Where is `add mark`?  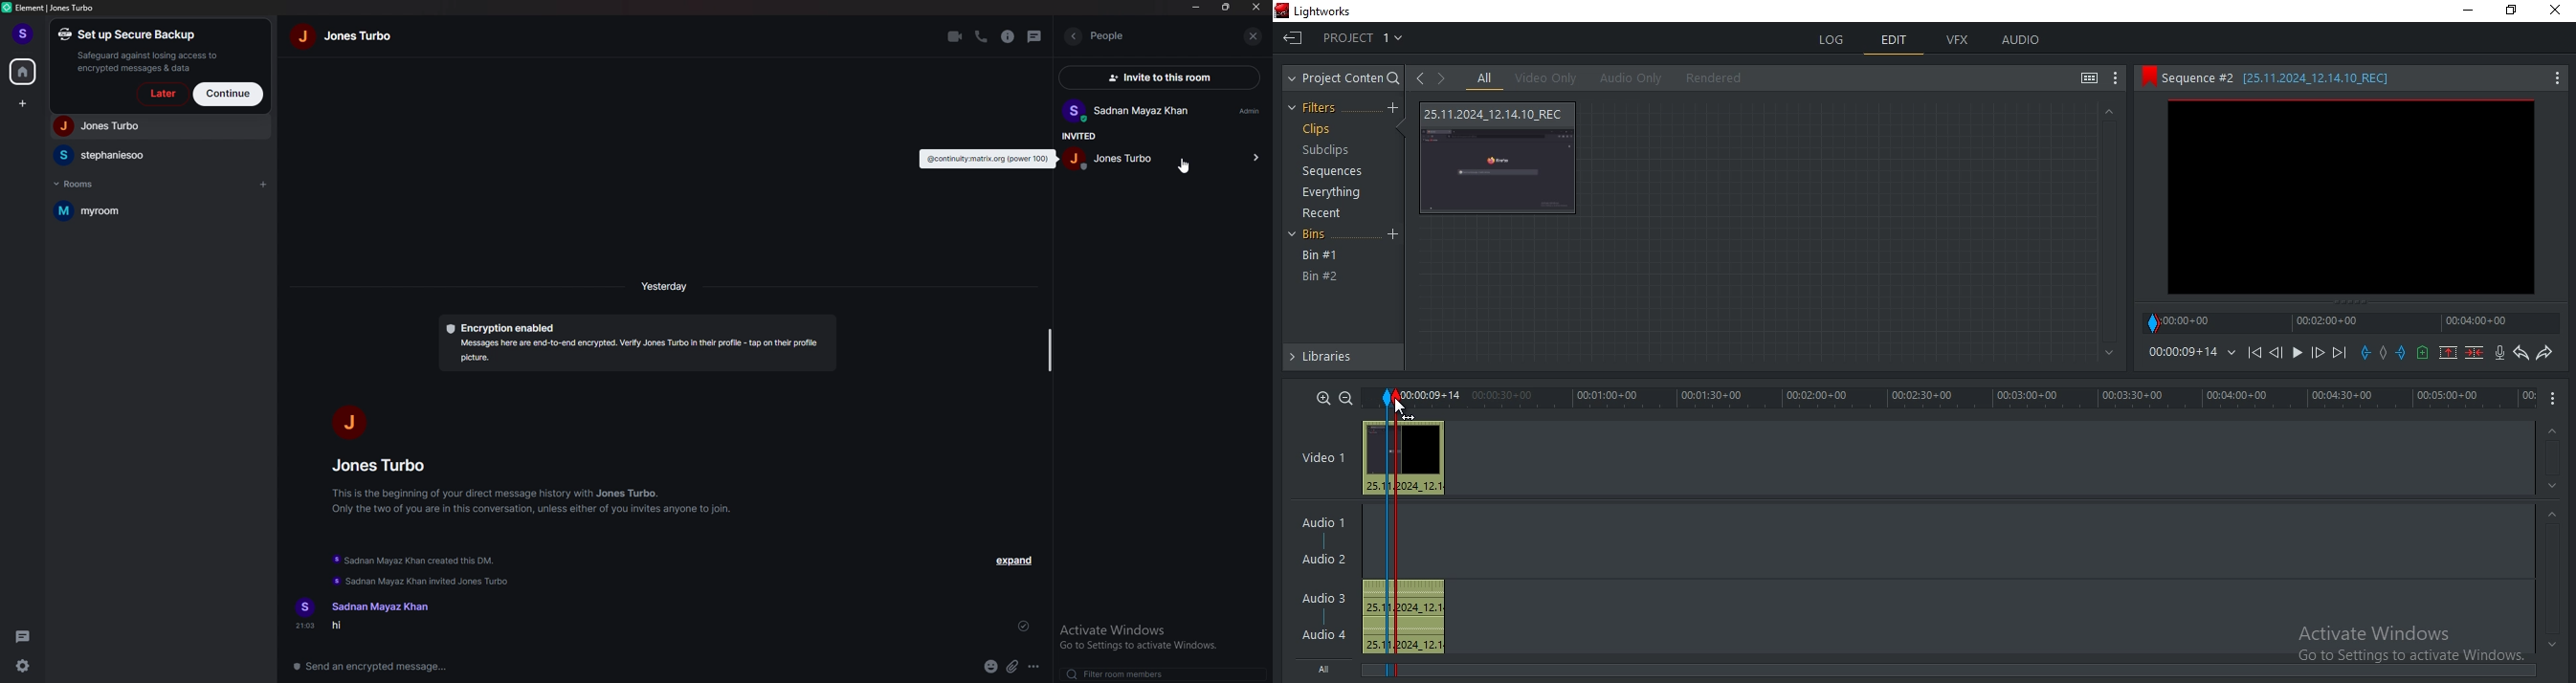 add mark is located at coordinates (2386, 356).